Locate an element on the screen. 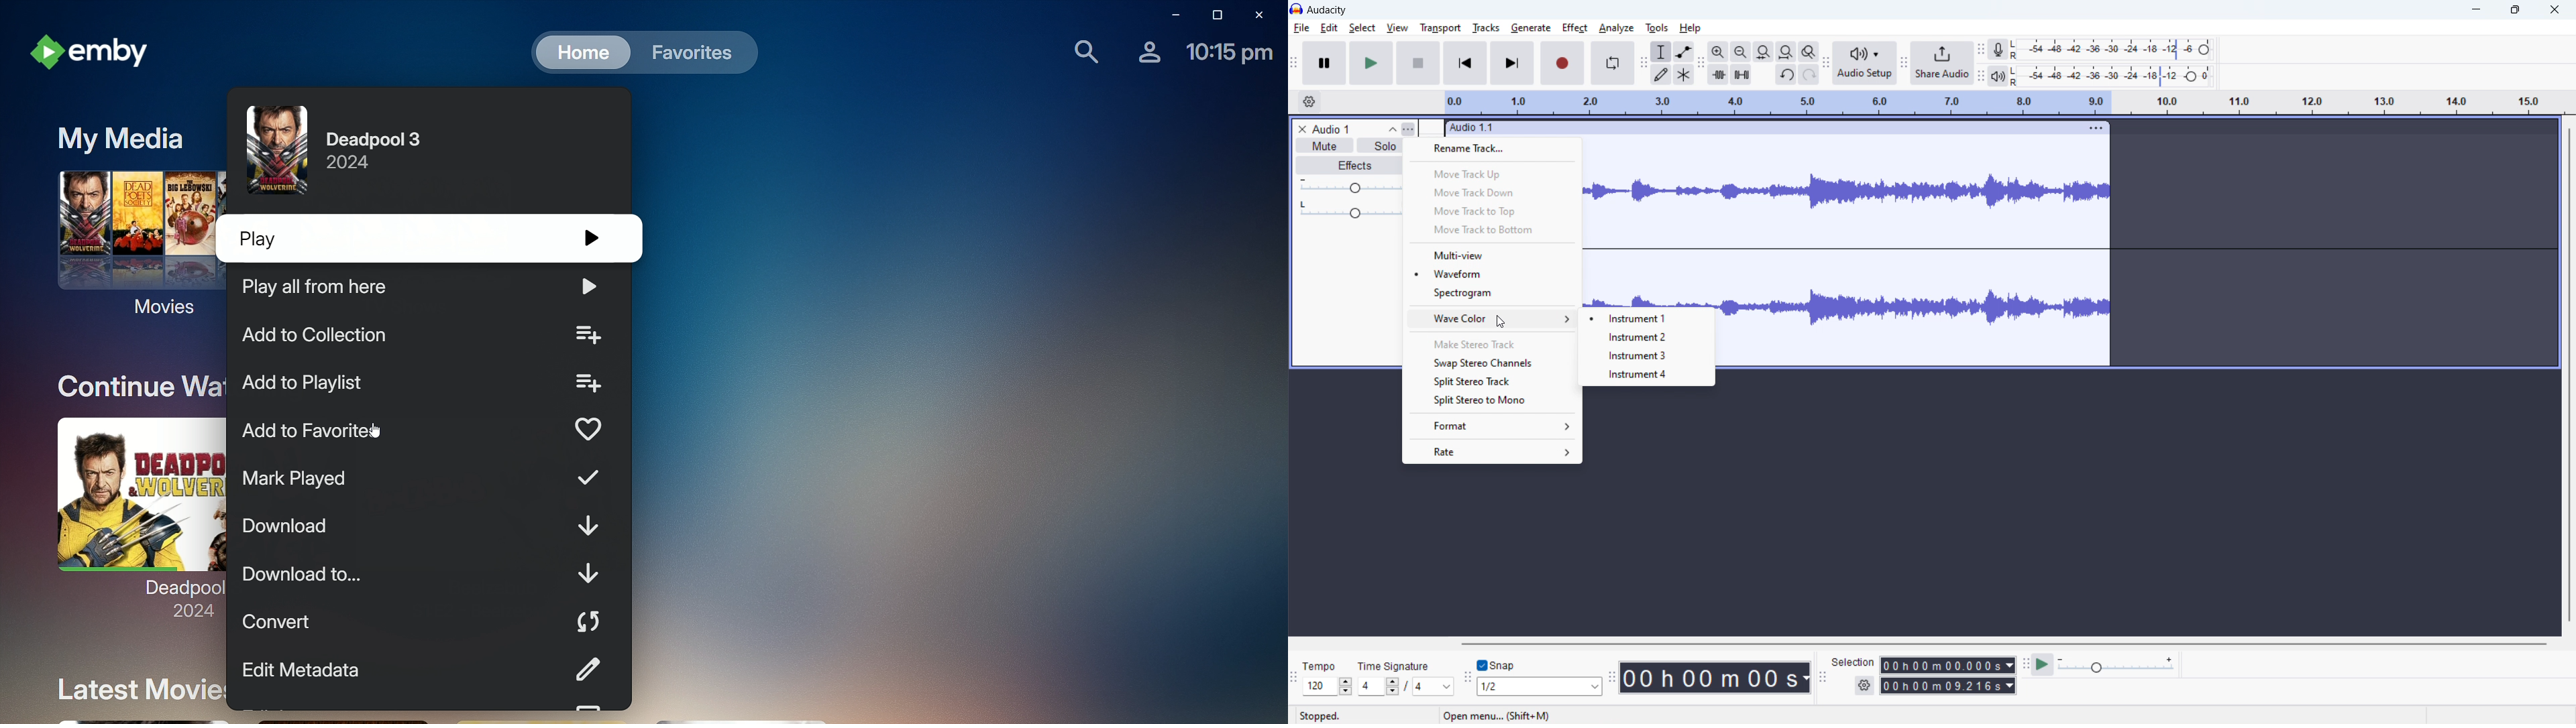 The height and width of the screenshot is (728, 2576). Add to playlist is located at coordinates (427, 386).